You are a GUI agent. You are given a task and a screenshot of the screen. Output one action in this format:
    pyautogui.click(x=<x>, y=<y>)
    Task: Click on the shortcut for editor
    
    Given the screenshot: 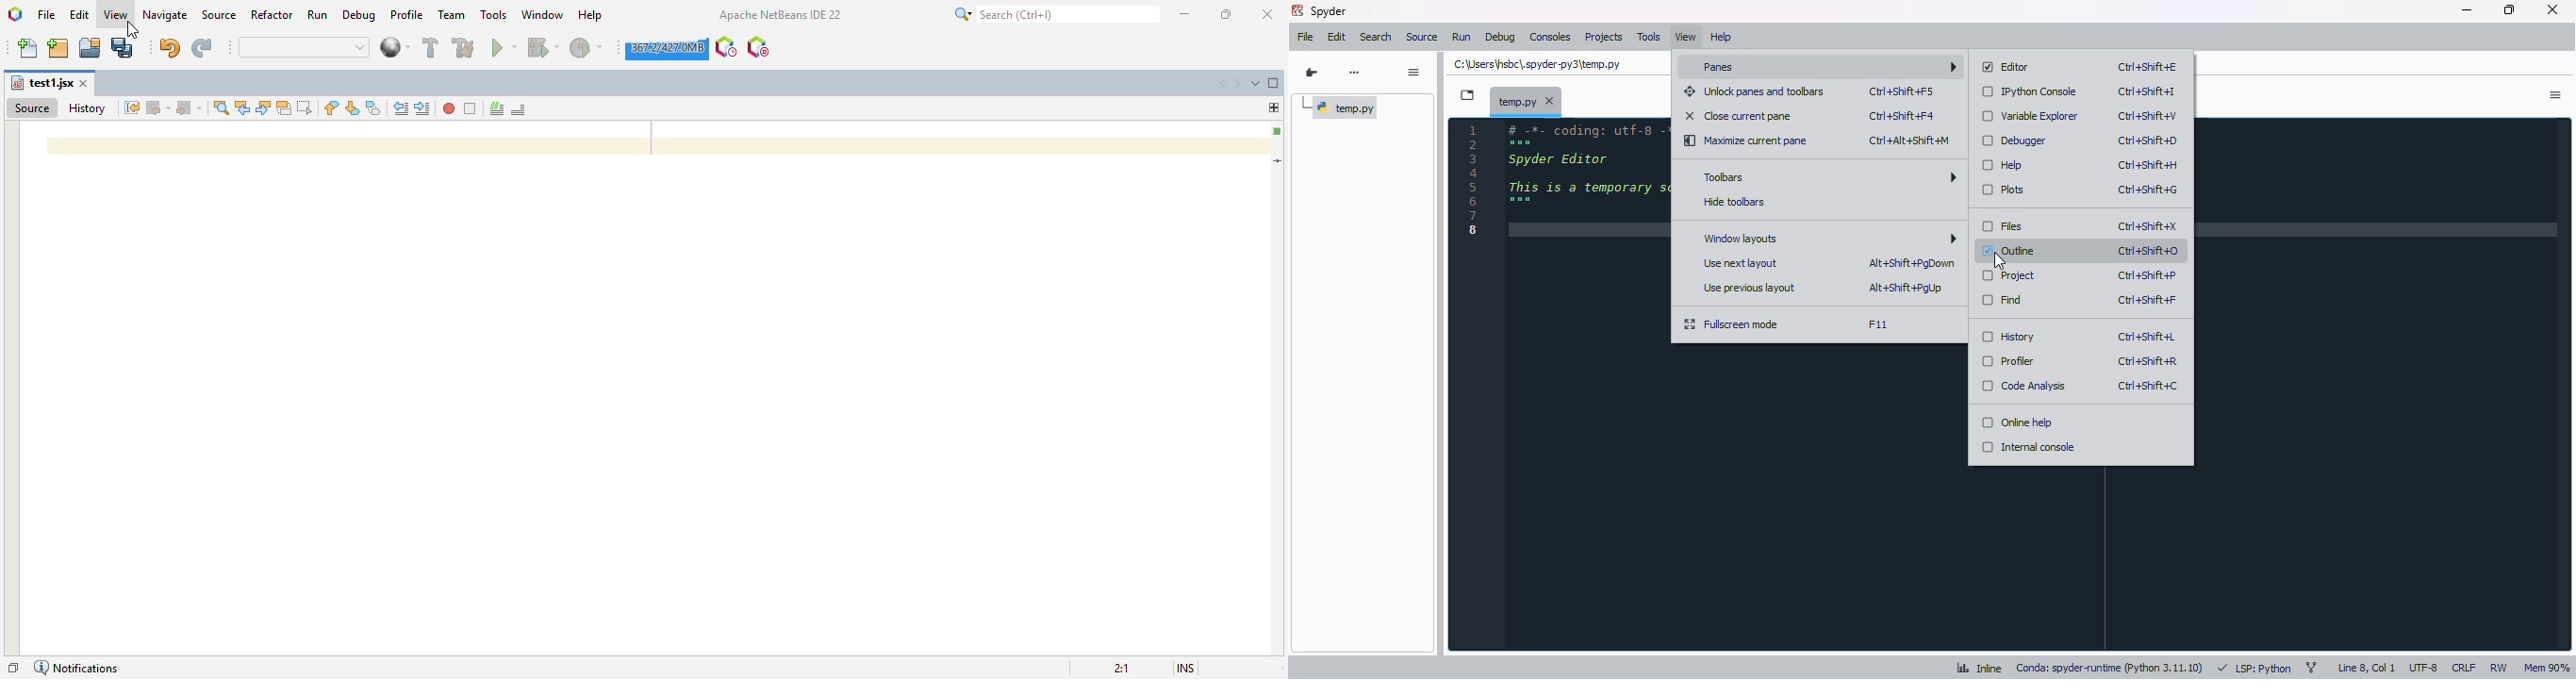 What is the action you would take?
    pyautogui.click(x=2149, y=67)
    